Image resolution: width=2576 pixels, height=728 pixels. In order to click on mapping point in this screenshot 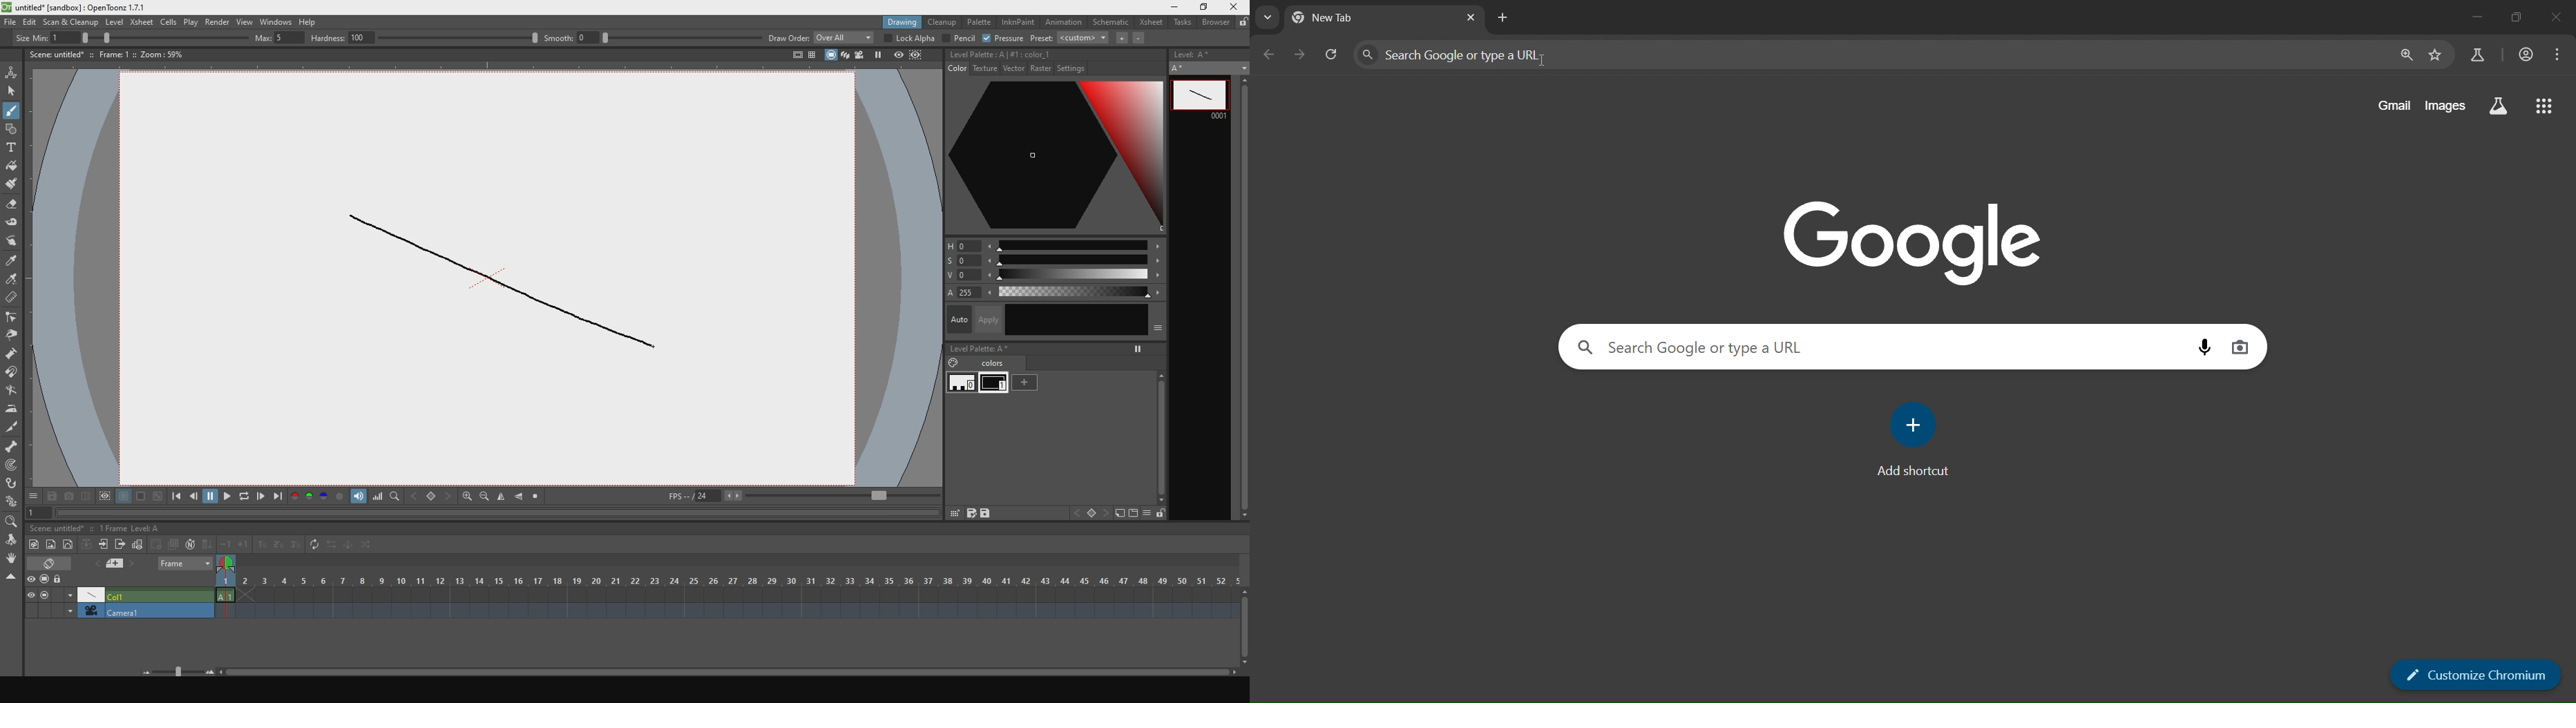, I will do `click(12, 467)`.